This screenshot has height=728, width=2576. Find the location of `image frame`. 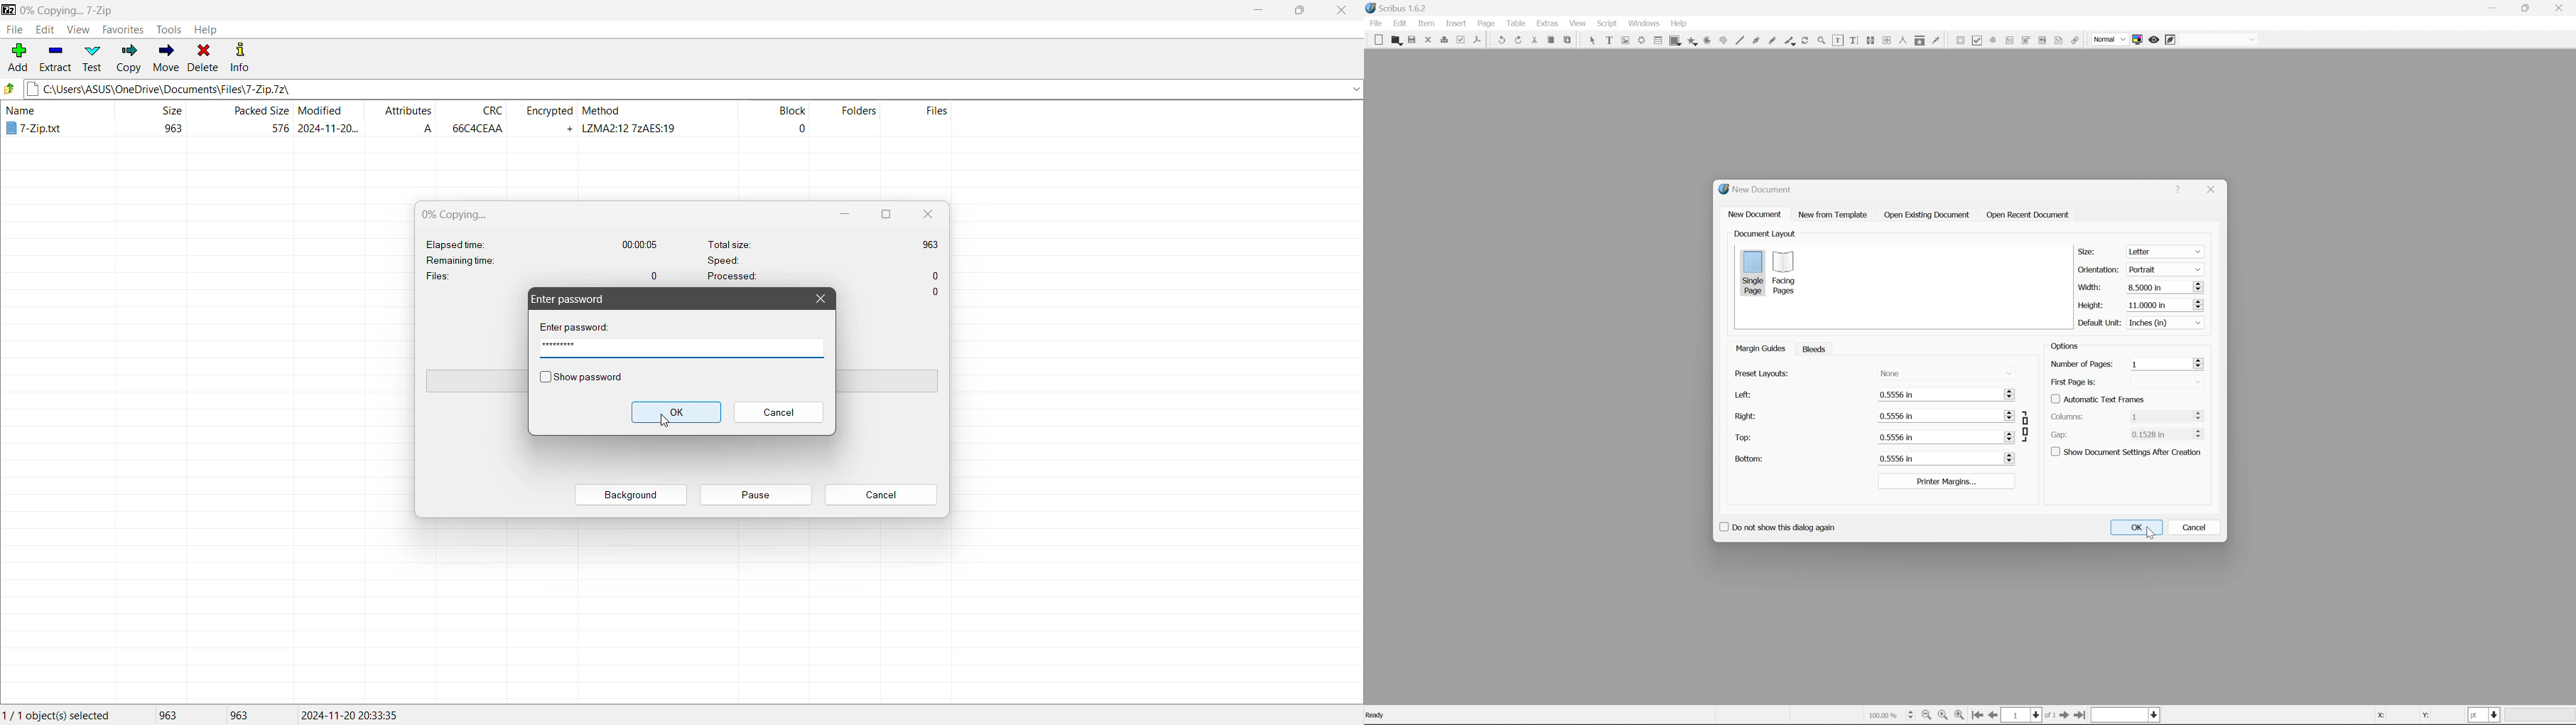

image frame is located at coordinates (1625, 40).